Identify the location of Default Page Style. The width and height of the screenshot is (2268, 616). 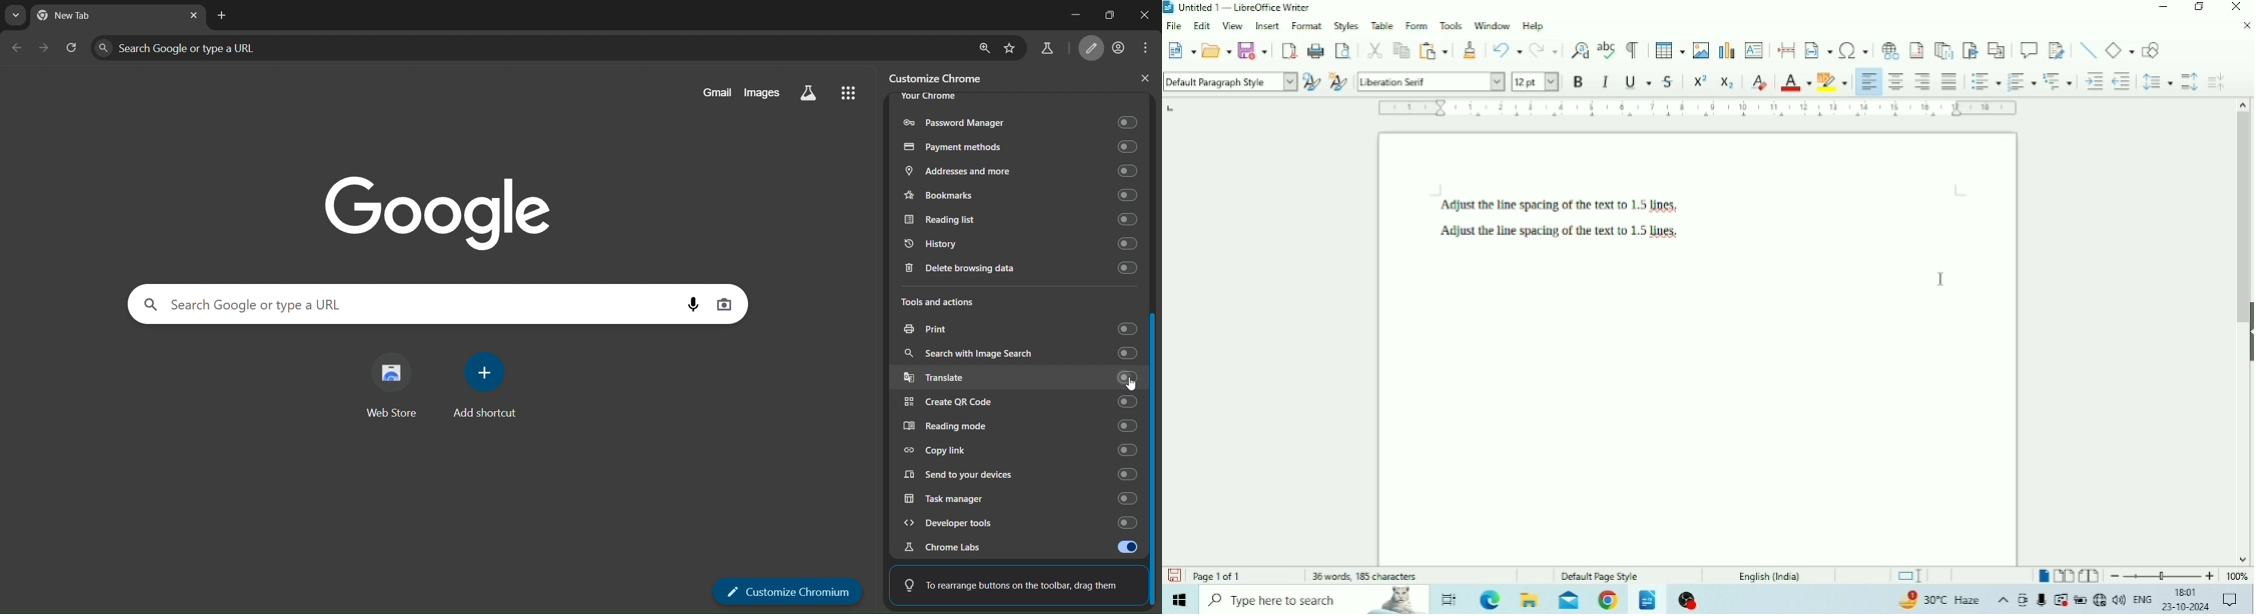
(1600, 575).